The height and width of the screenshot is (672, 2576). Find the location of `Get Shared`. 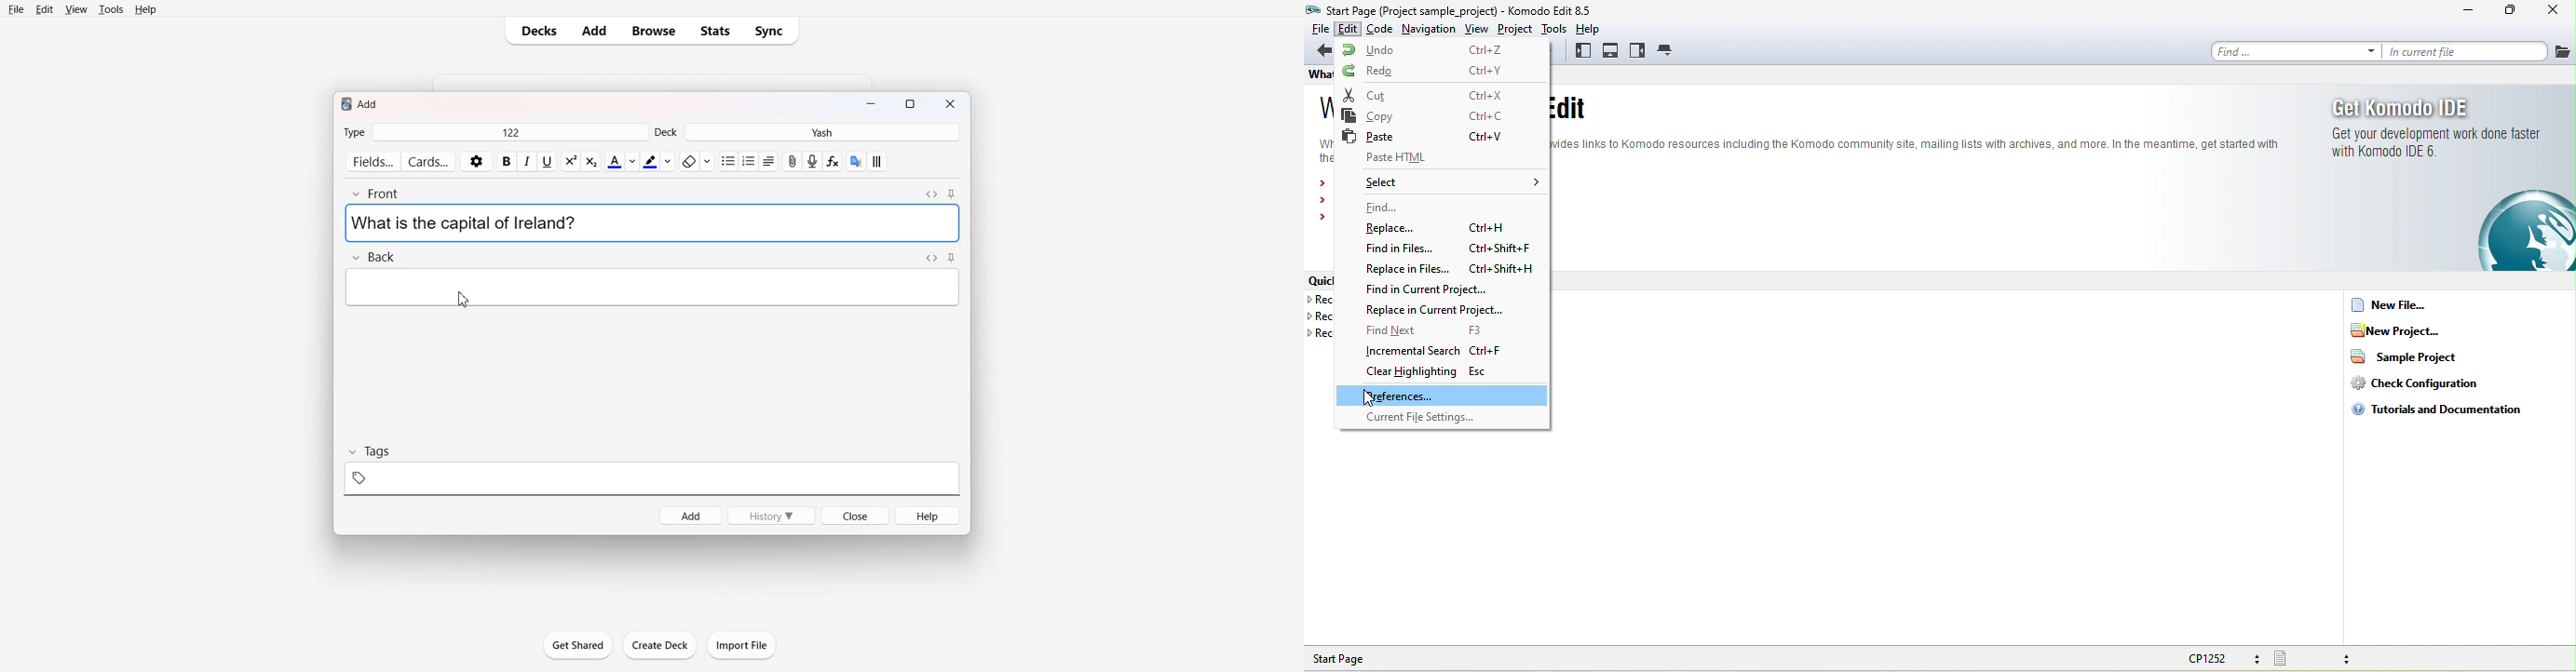

Get Shared is located at coordinates (577, 644).